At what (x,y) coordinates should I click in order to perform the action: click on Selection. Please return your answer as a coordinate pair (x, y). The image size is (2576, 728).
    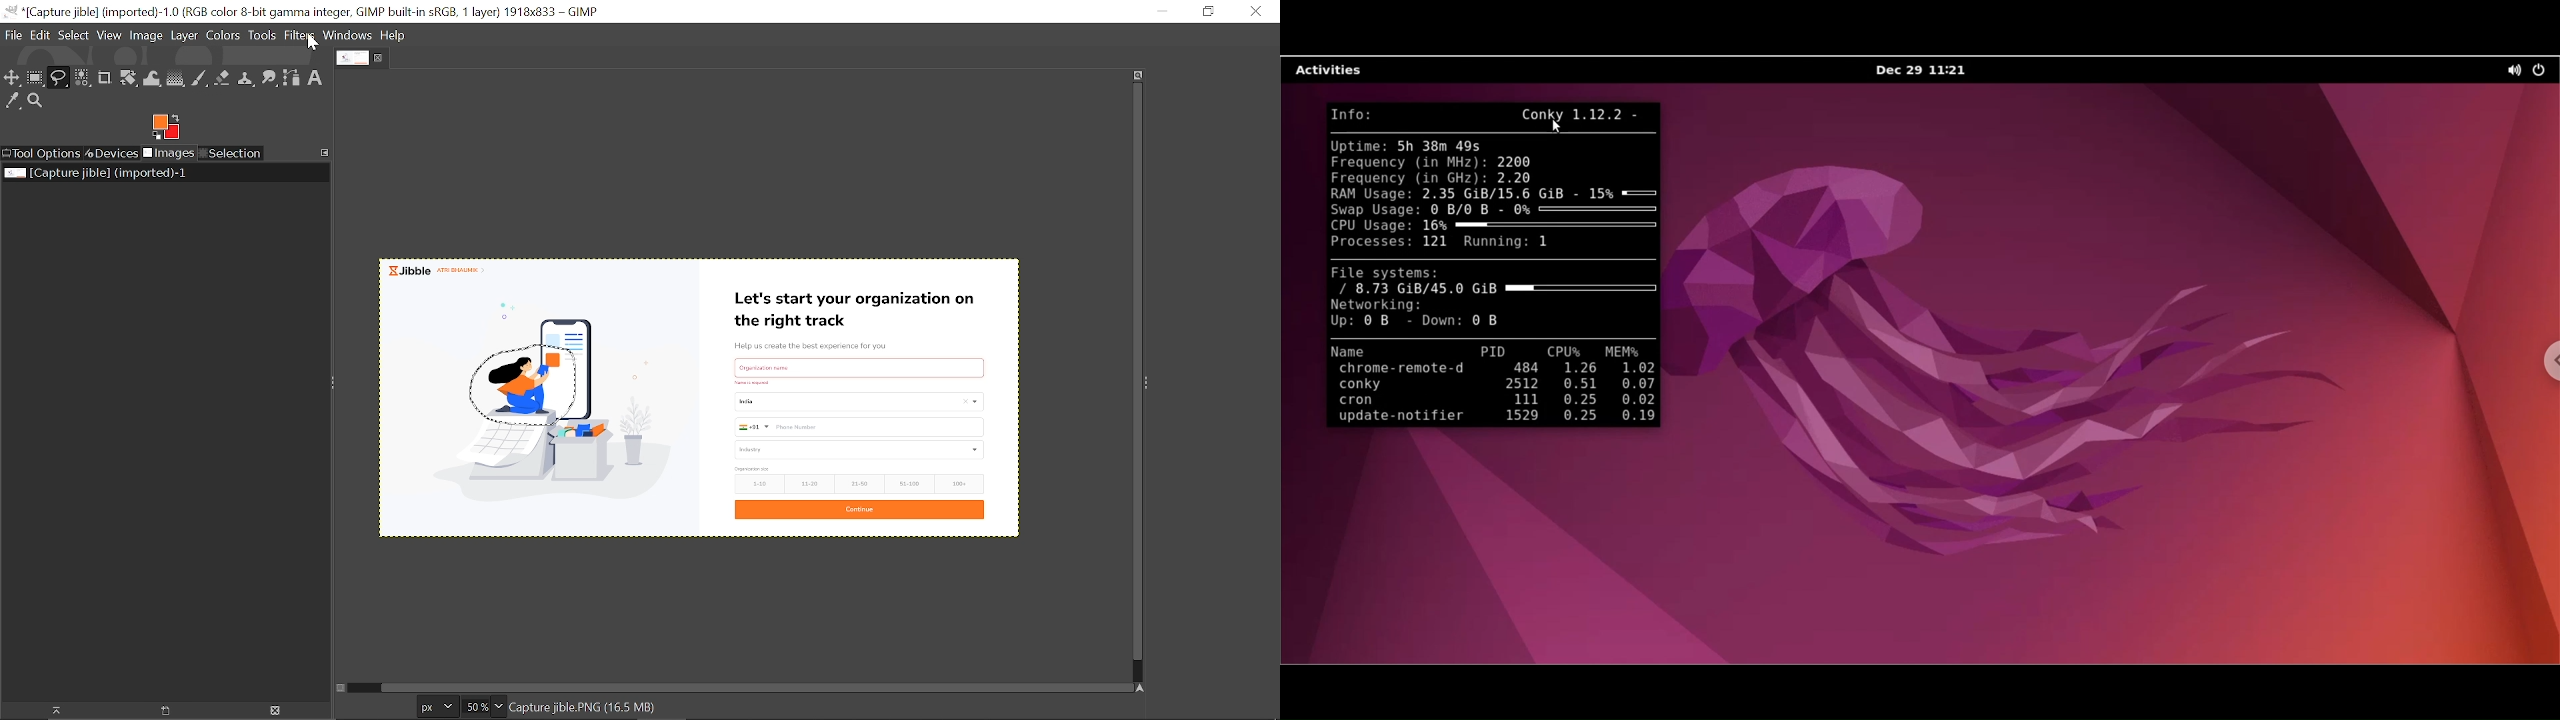
    Looking at the image, I should click on (230, 154).